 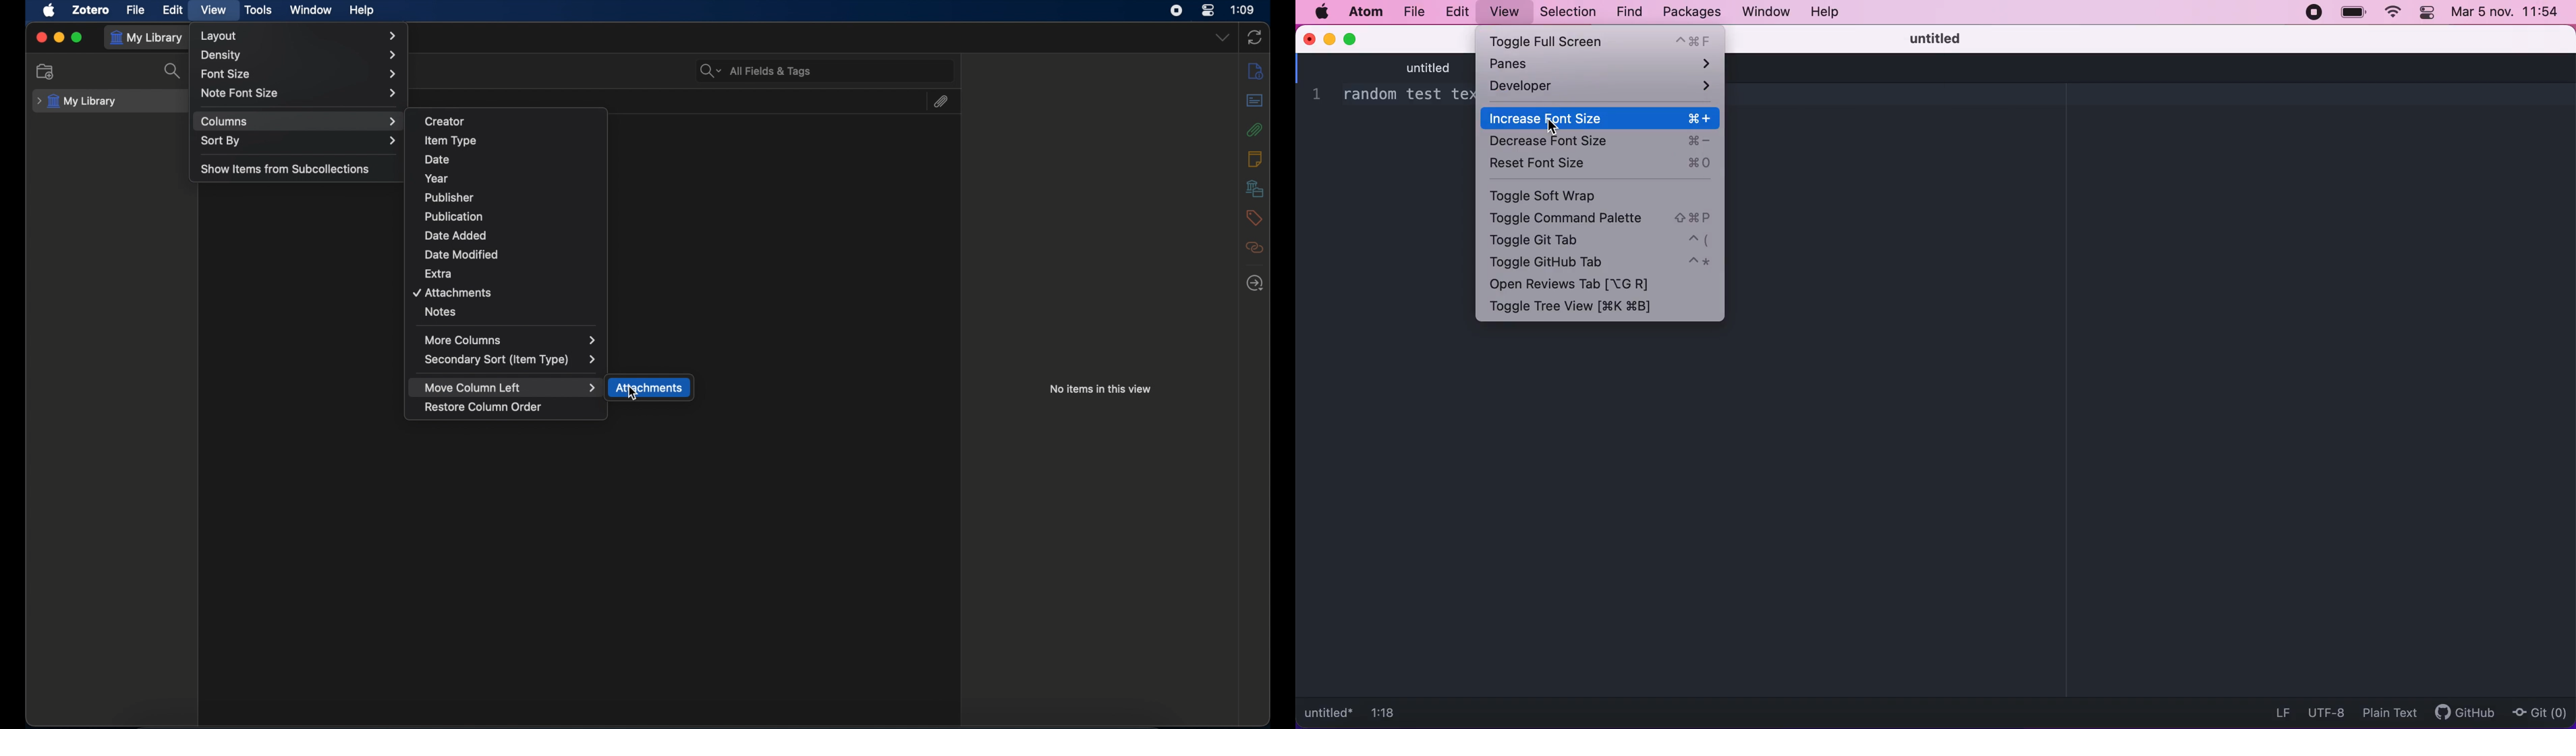 I want to click on find, so click(x=1626, y=12).